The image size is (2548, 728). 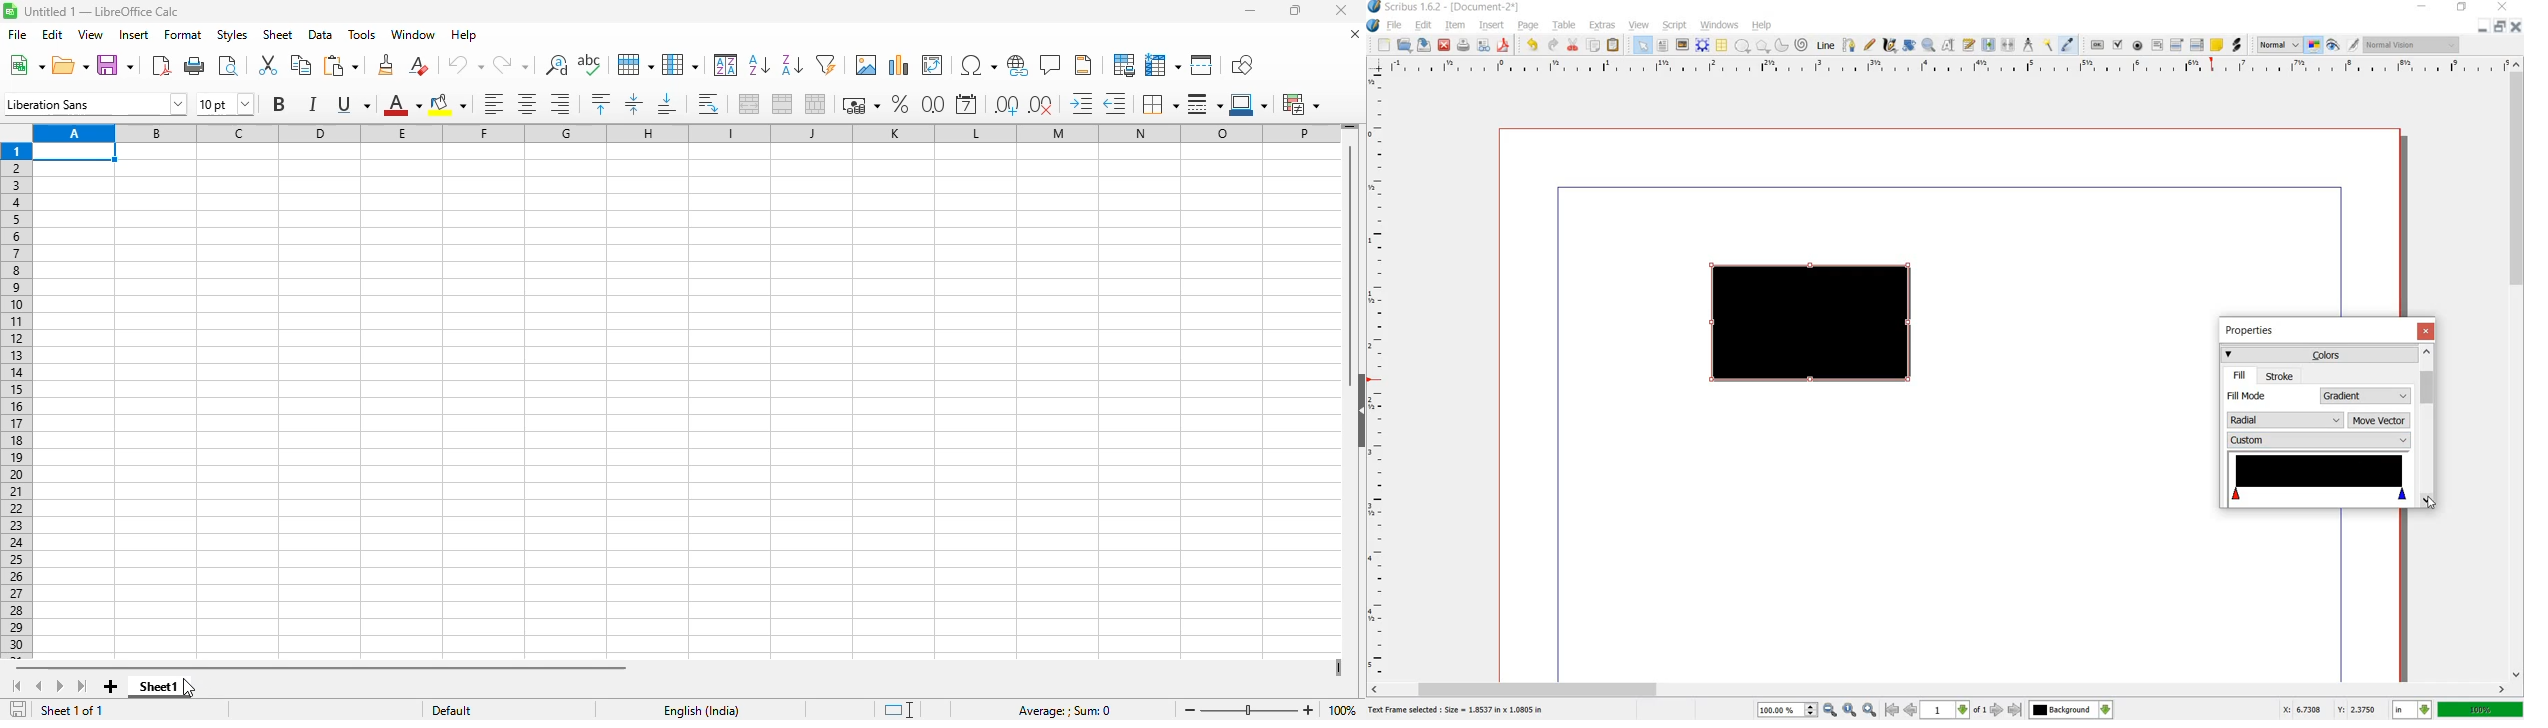 What do you see at coordinates (2433, 503) in the screenshot?
I see `cursor` at bounding box center [2433, 503].